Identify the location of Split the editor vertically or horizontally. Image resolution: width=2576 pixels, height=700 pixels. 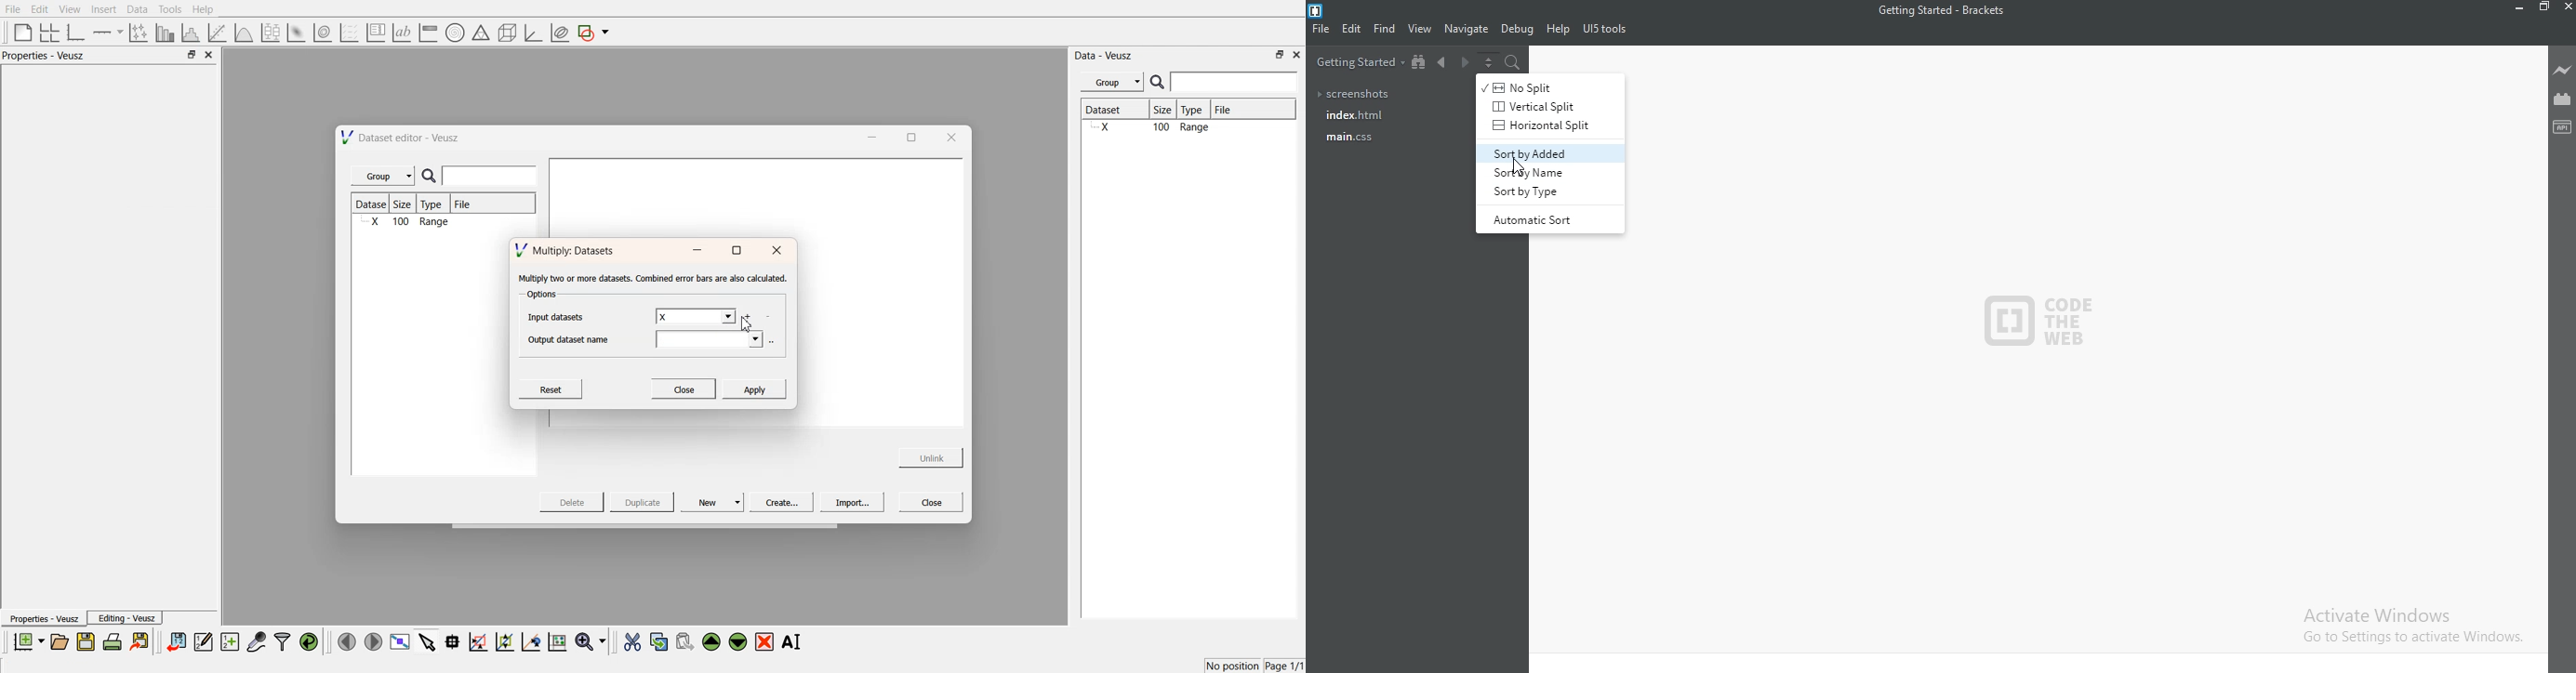
(1489, 64).